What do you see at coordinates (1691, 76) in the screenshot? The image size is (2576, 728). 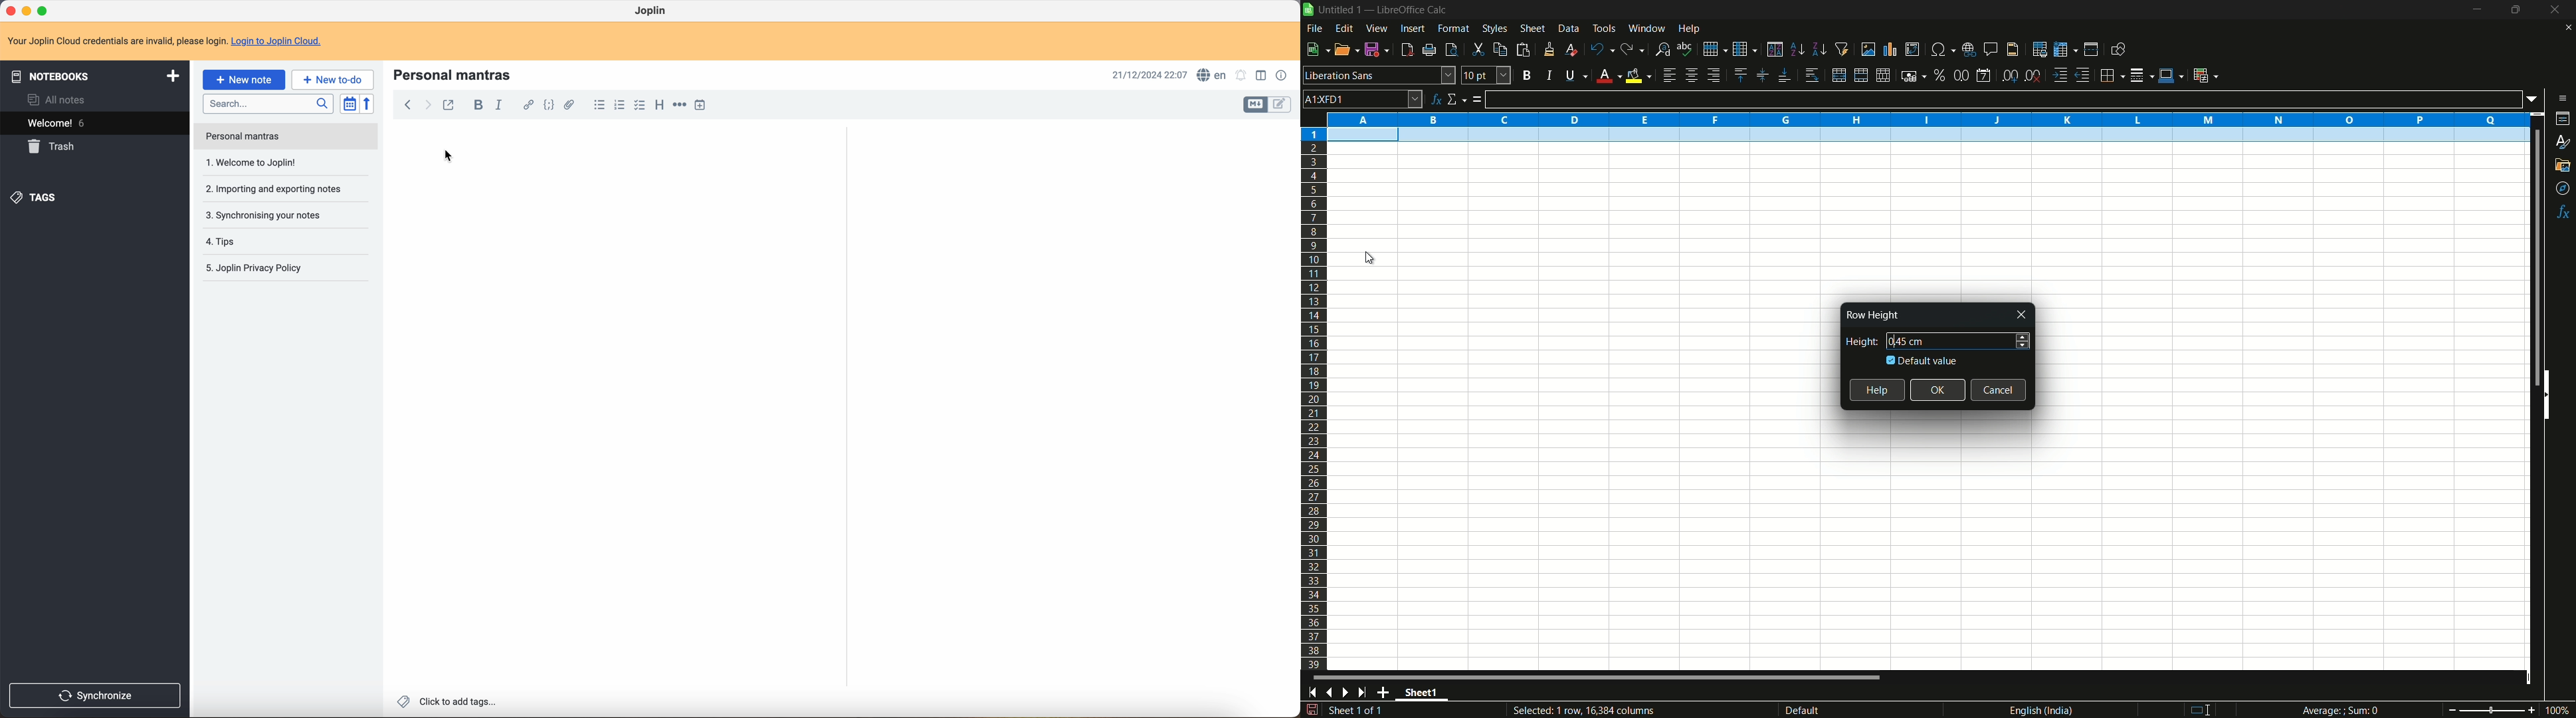 I see `align center` at bounding box center [1691, 76].